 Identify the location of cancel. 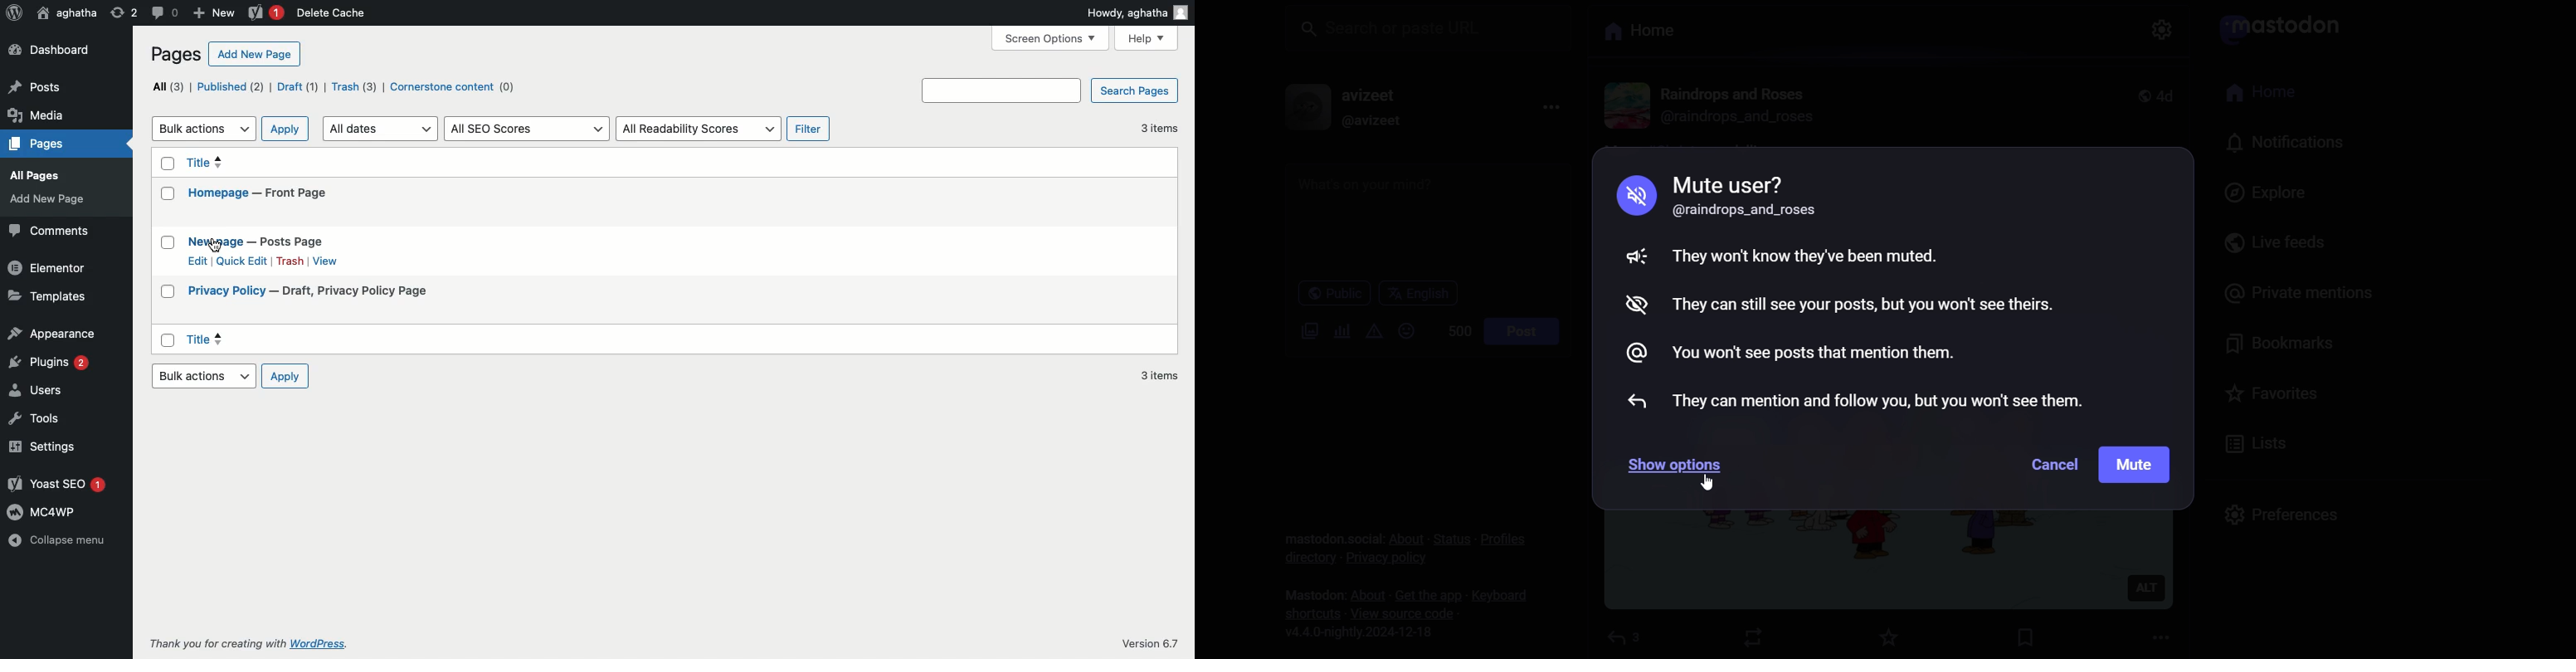
(2051, 468).